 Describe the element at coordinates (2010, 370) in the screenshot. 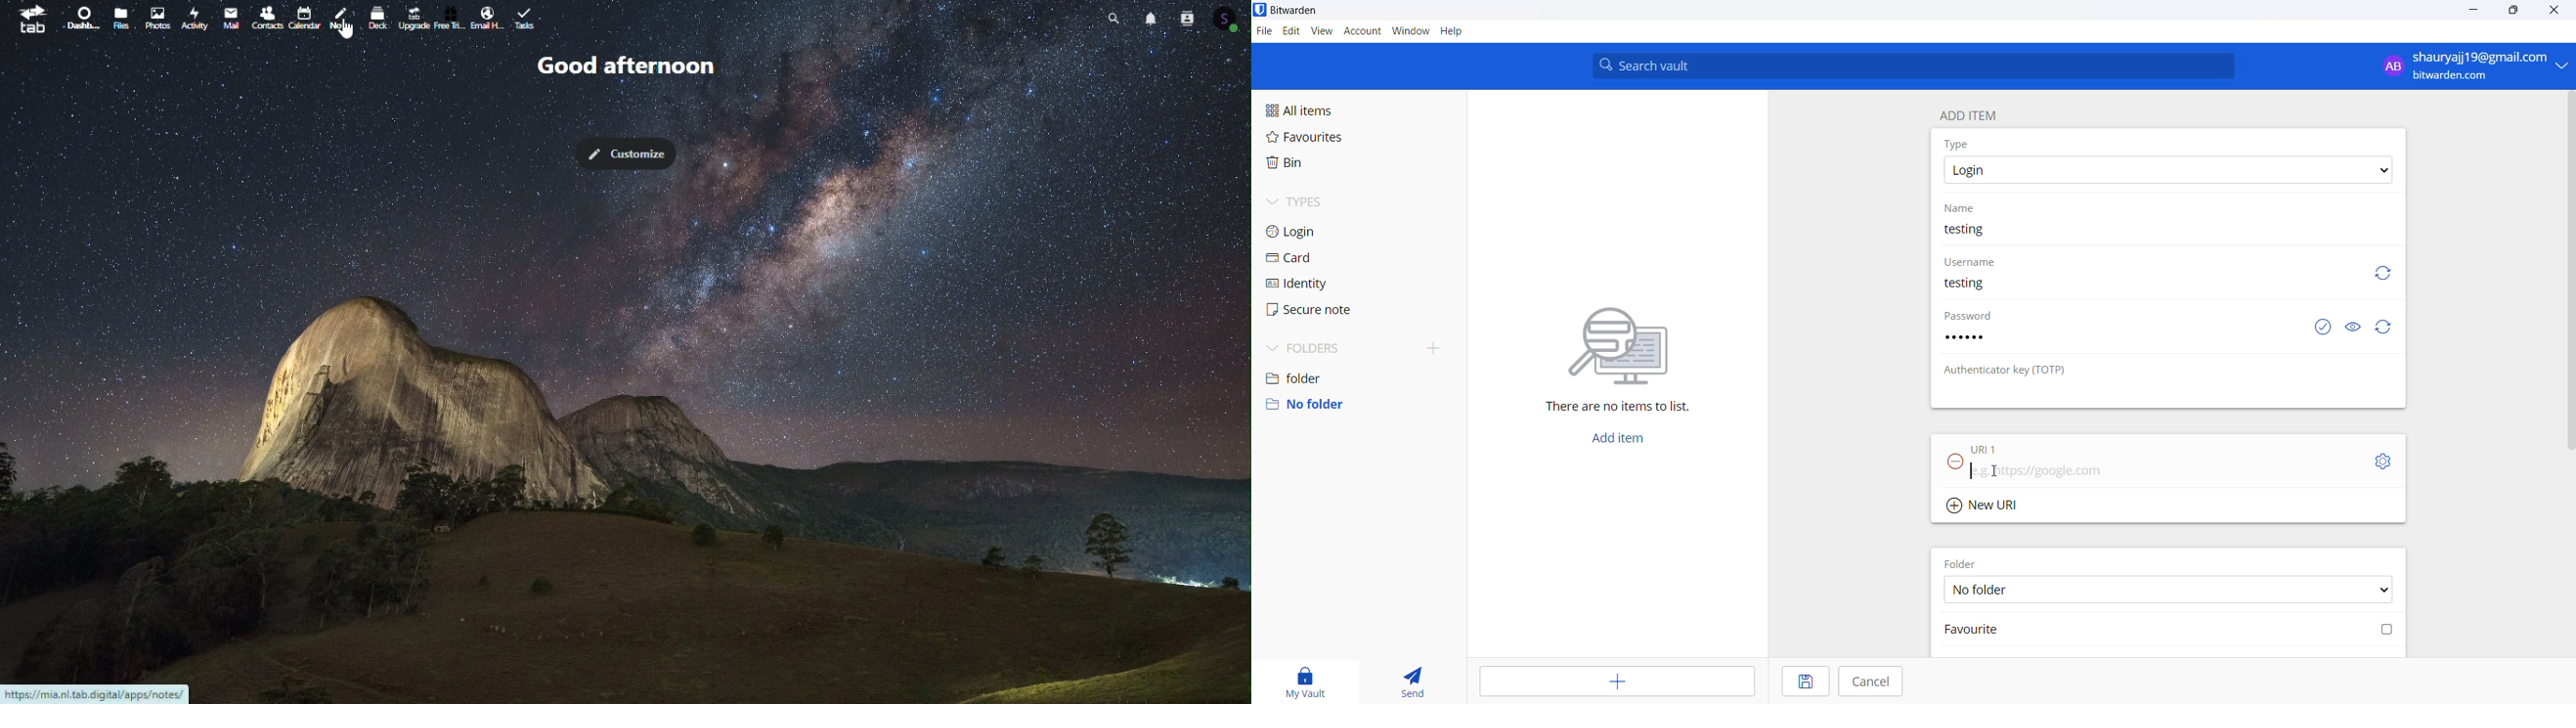

I see `OTP heading: Authenticator key (TOTP)` at that location.